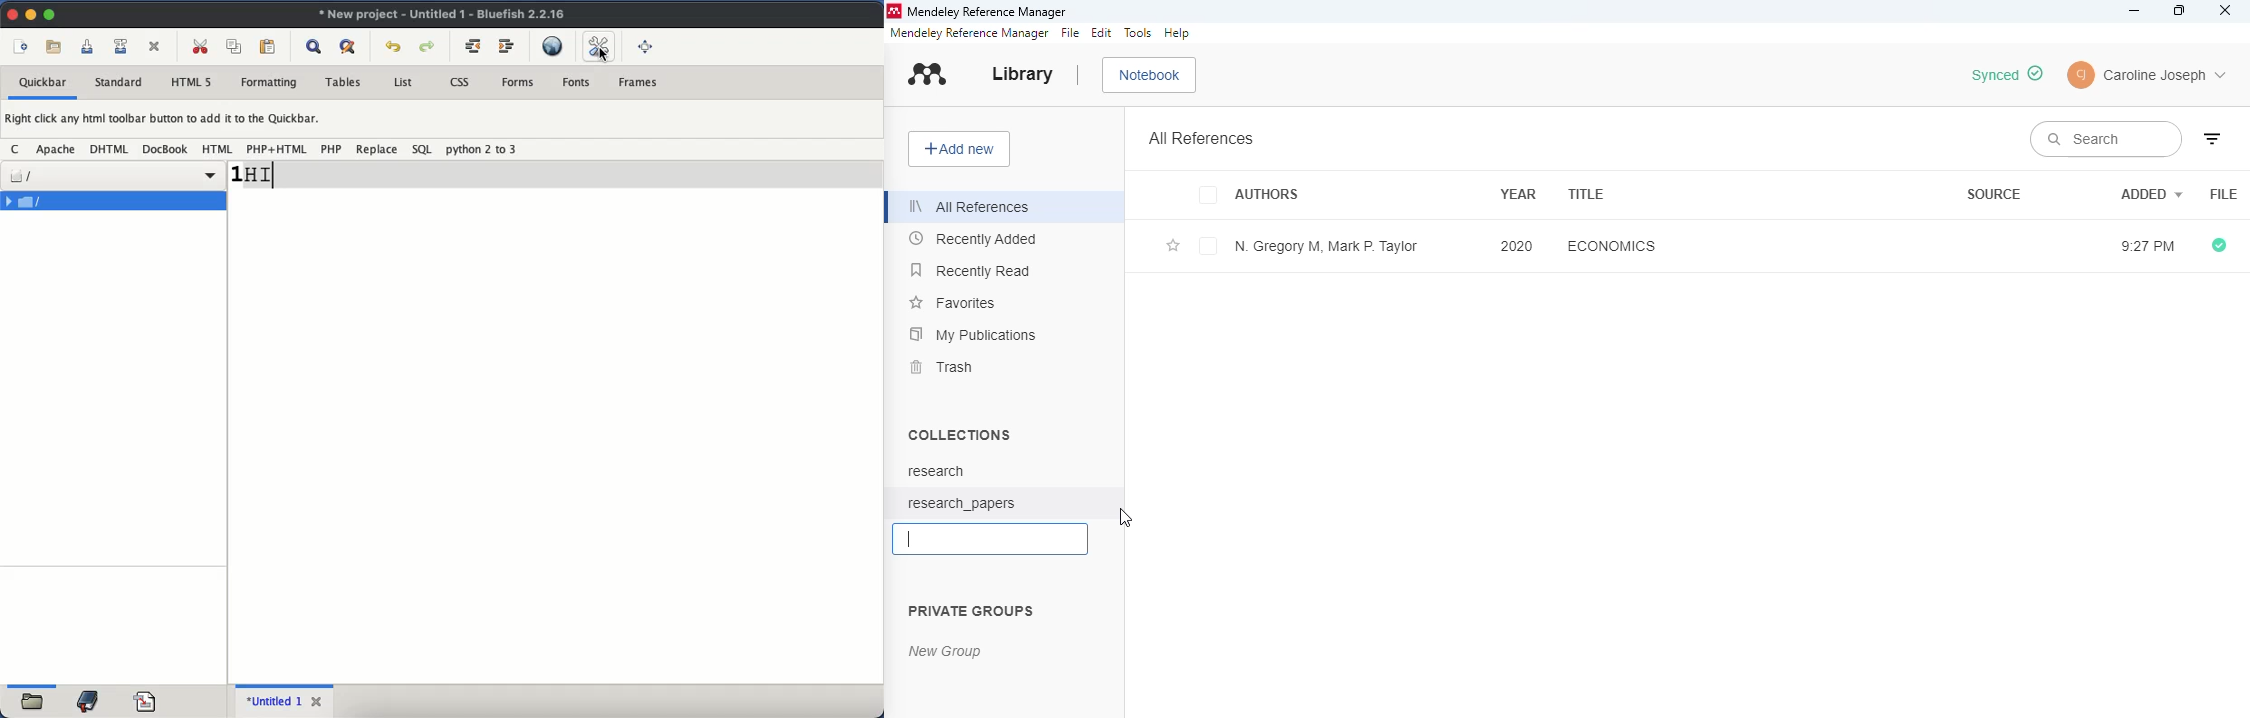  What do you see at coordinates (1518, 192) in the screenshot?
I see `year` at bounding box center [1518, 192].